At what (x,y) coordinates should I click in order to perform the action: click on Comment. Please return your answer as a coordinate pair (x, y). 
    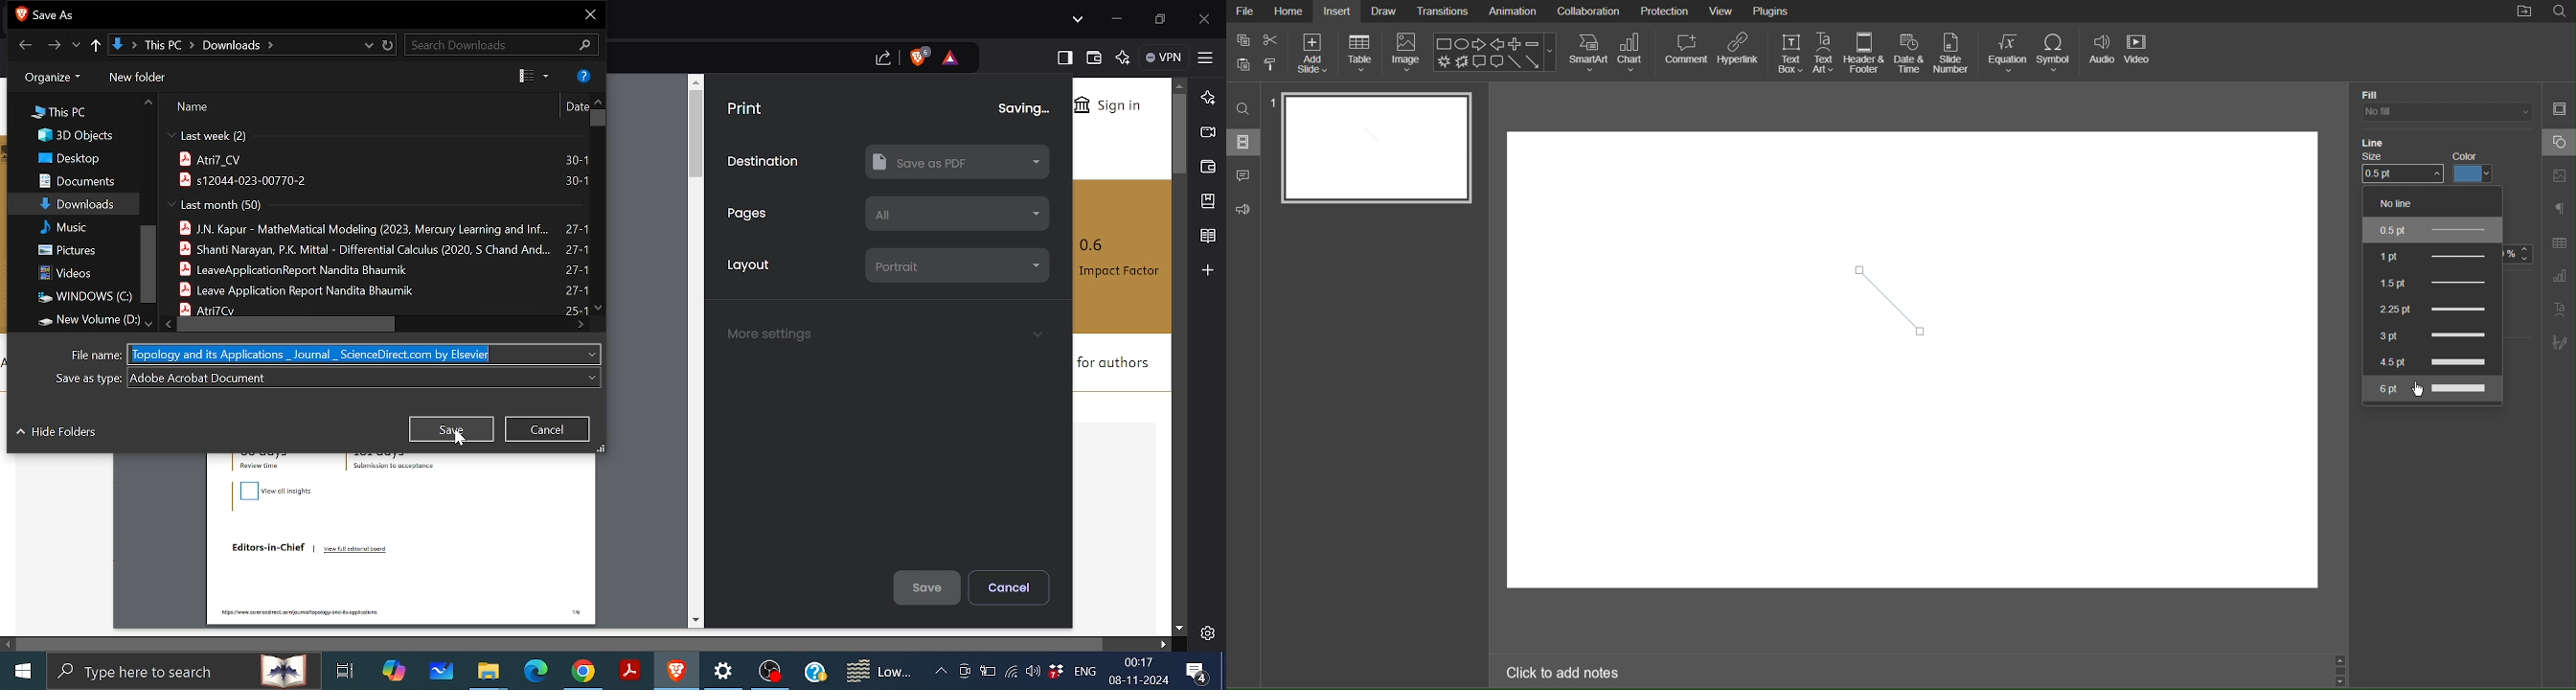
    Looking at the image, I should click on (1685, 53).